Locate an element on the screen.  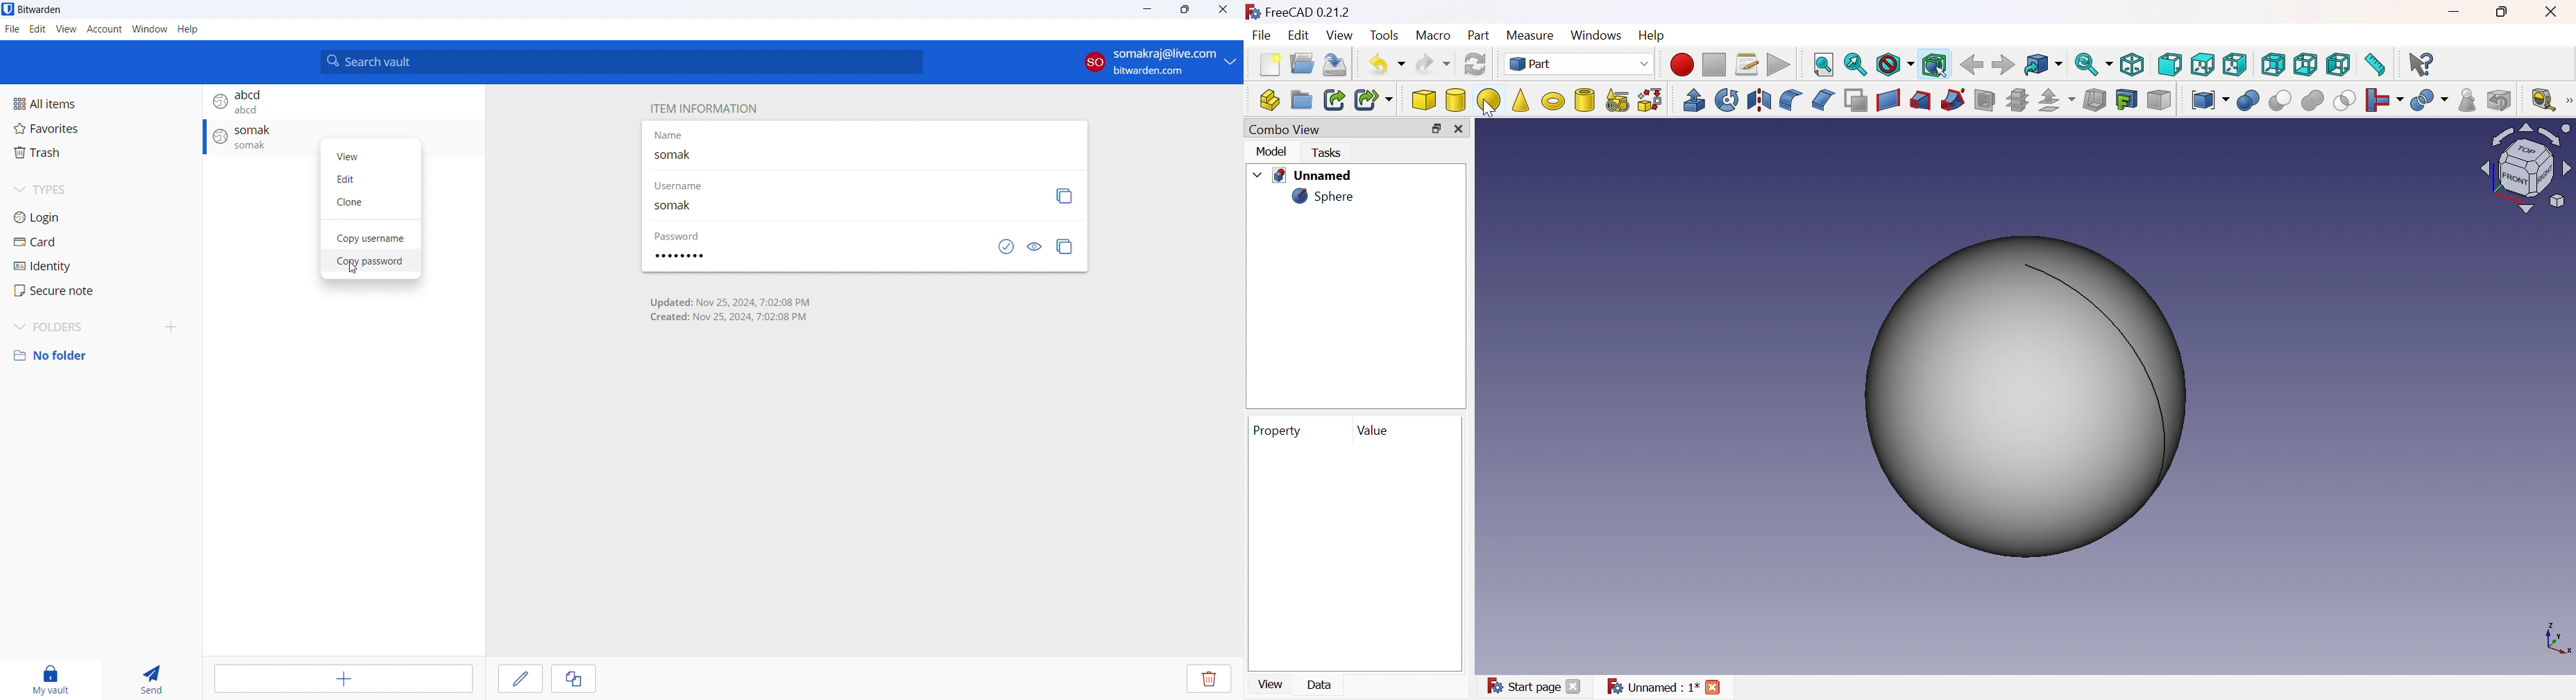
Color per face is located at coordinates (2158, 101).